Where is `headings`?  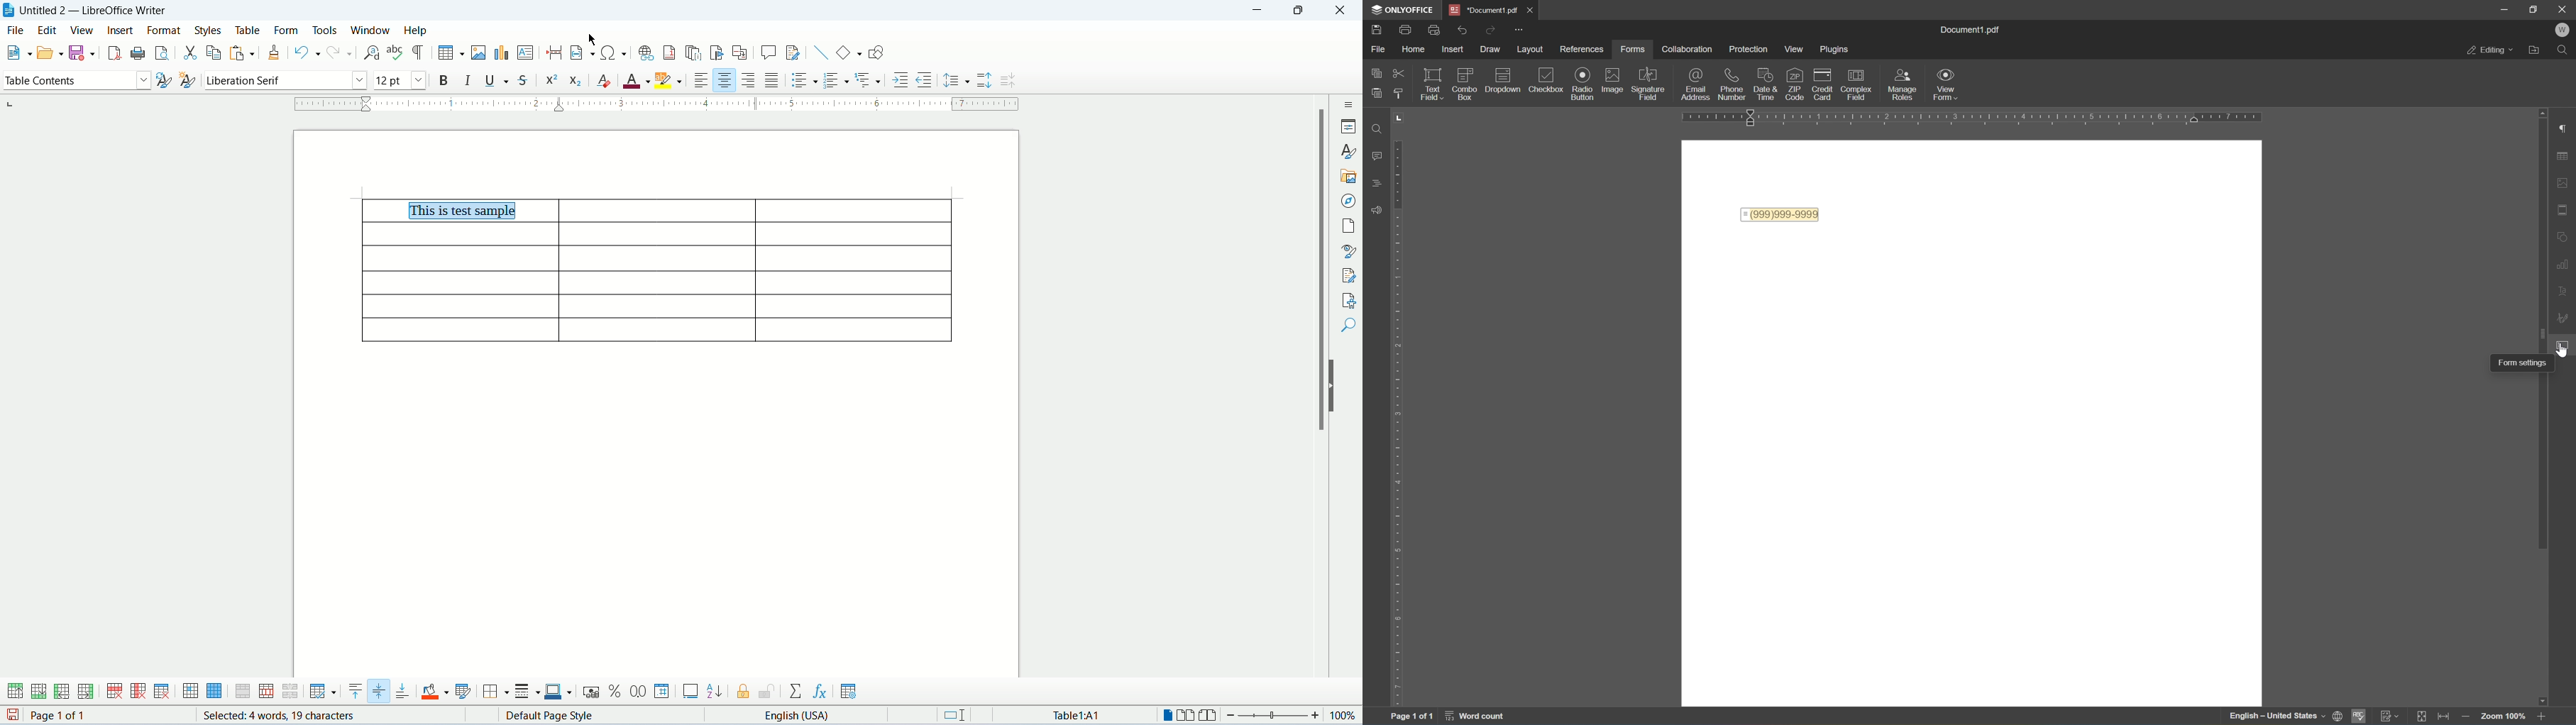
headings is located at coordinates (1374, 181).